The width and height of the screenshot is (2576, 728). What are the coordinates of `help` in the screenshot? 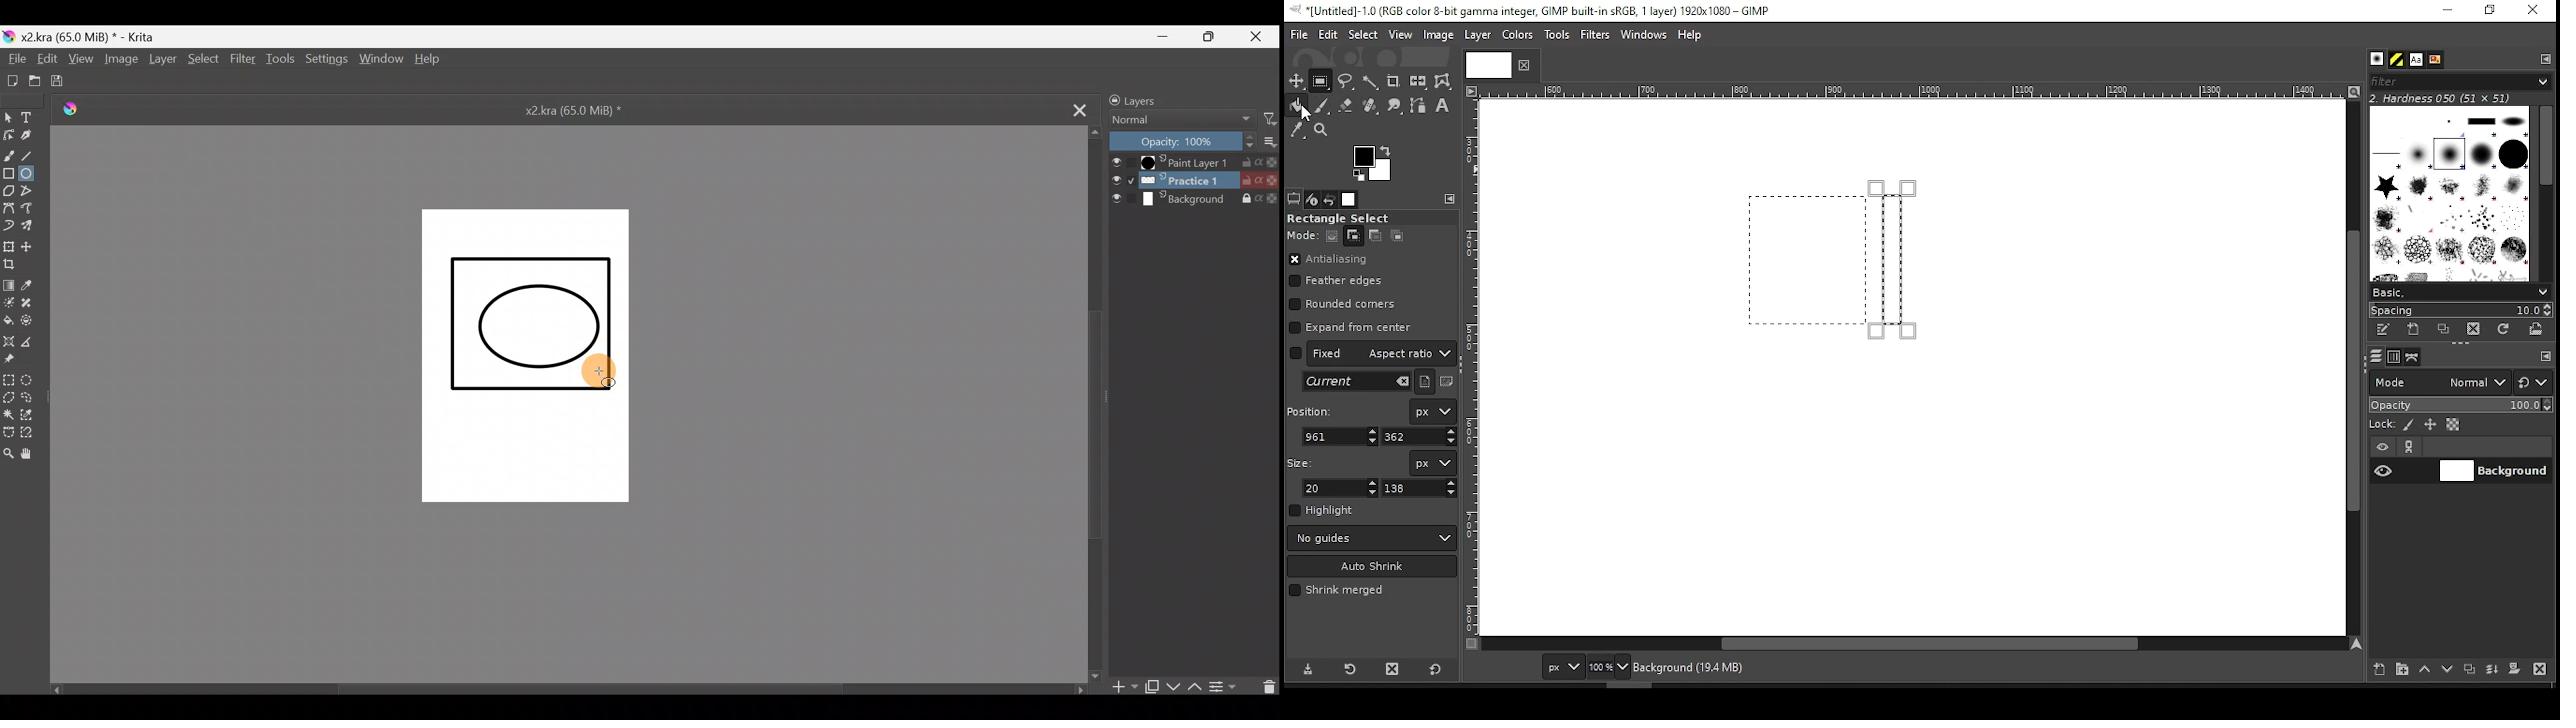 It's located at (1690, 36).